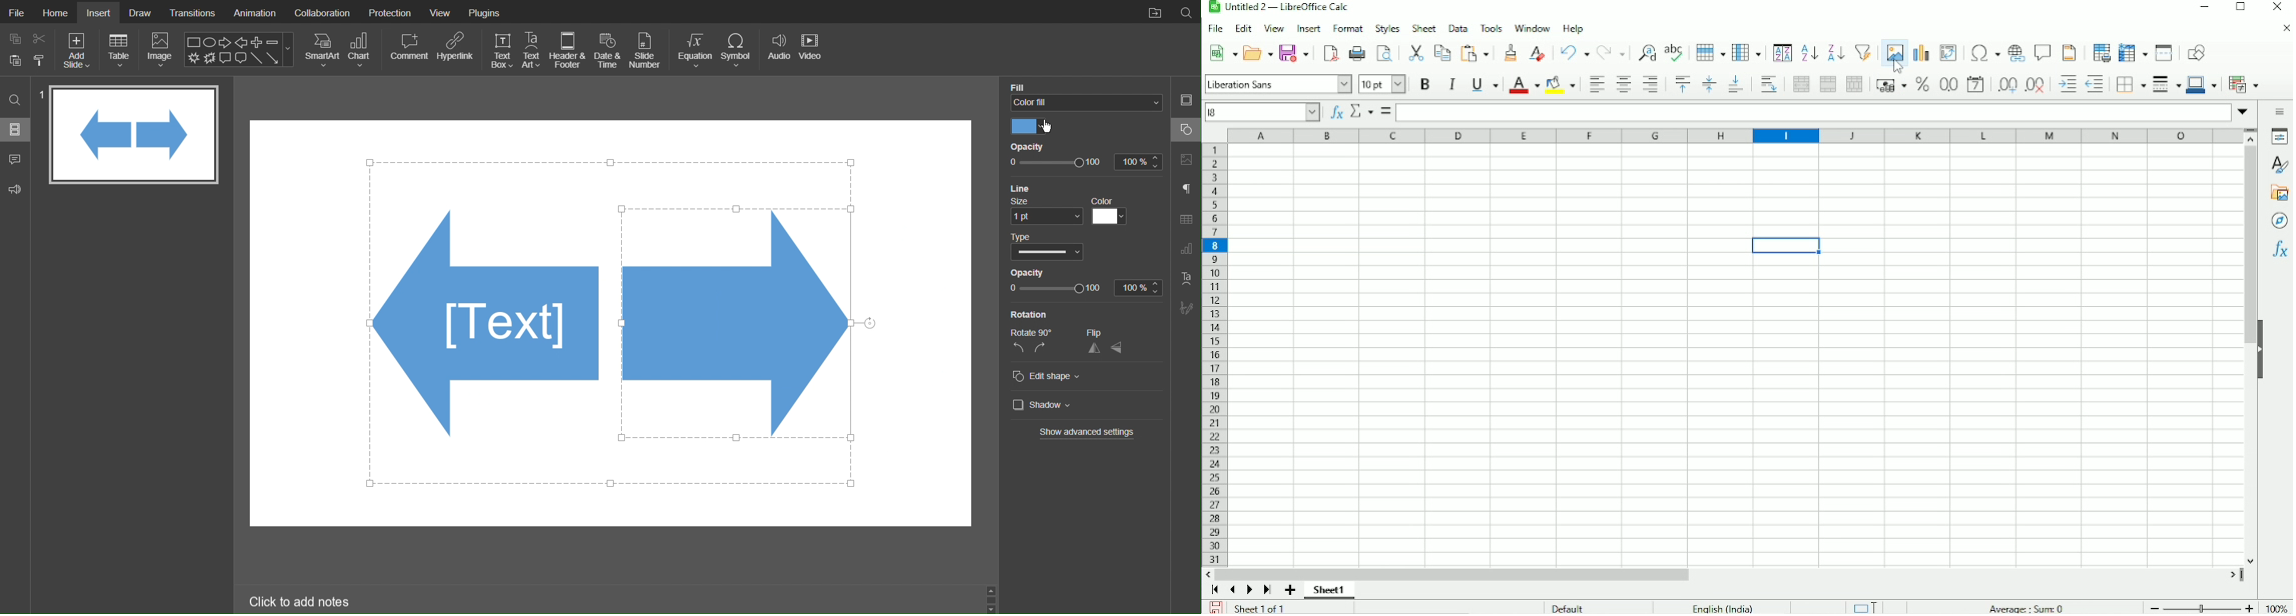 This screenshot has height=616, width=2296. I want to click on Column headings, so click(1732, 135).